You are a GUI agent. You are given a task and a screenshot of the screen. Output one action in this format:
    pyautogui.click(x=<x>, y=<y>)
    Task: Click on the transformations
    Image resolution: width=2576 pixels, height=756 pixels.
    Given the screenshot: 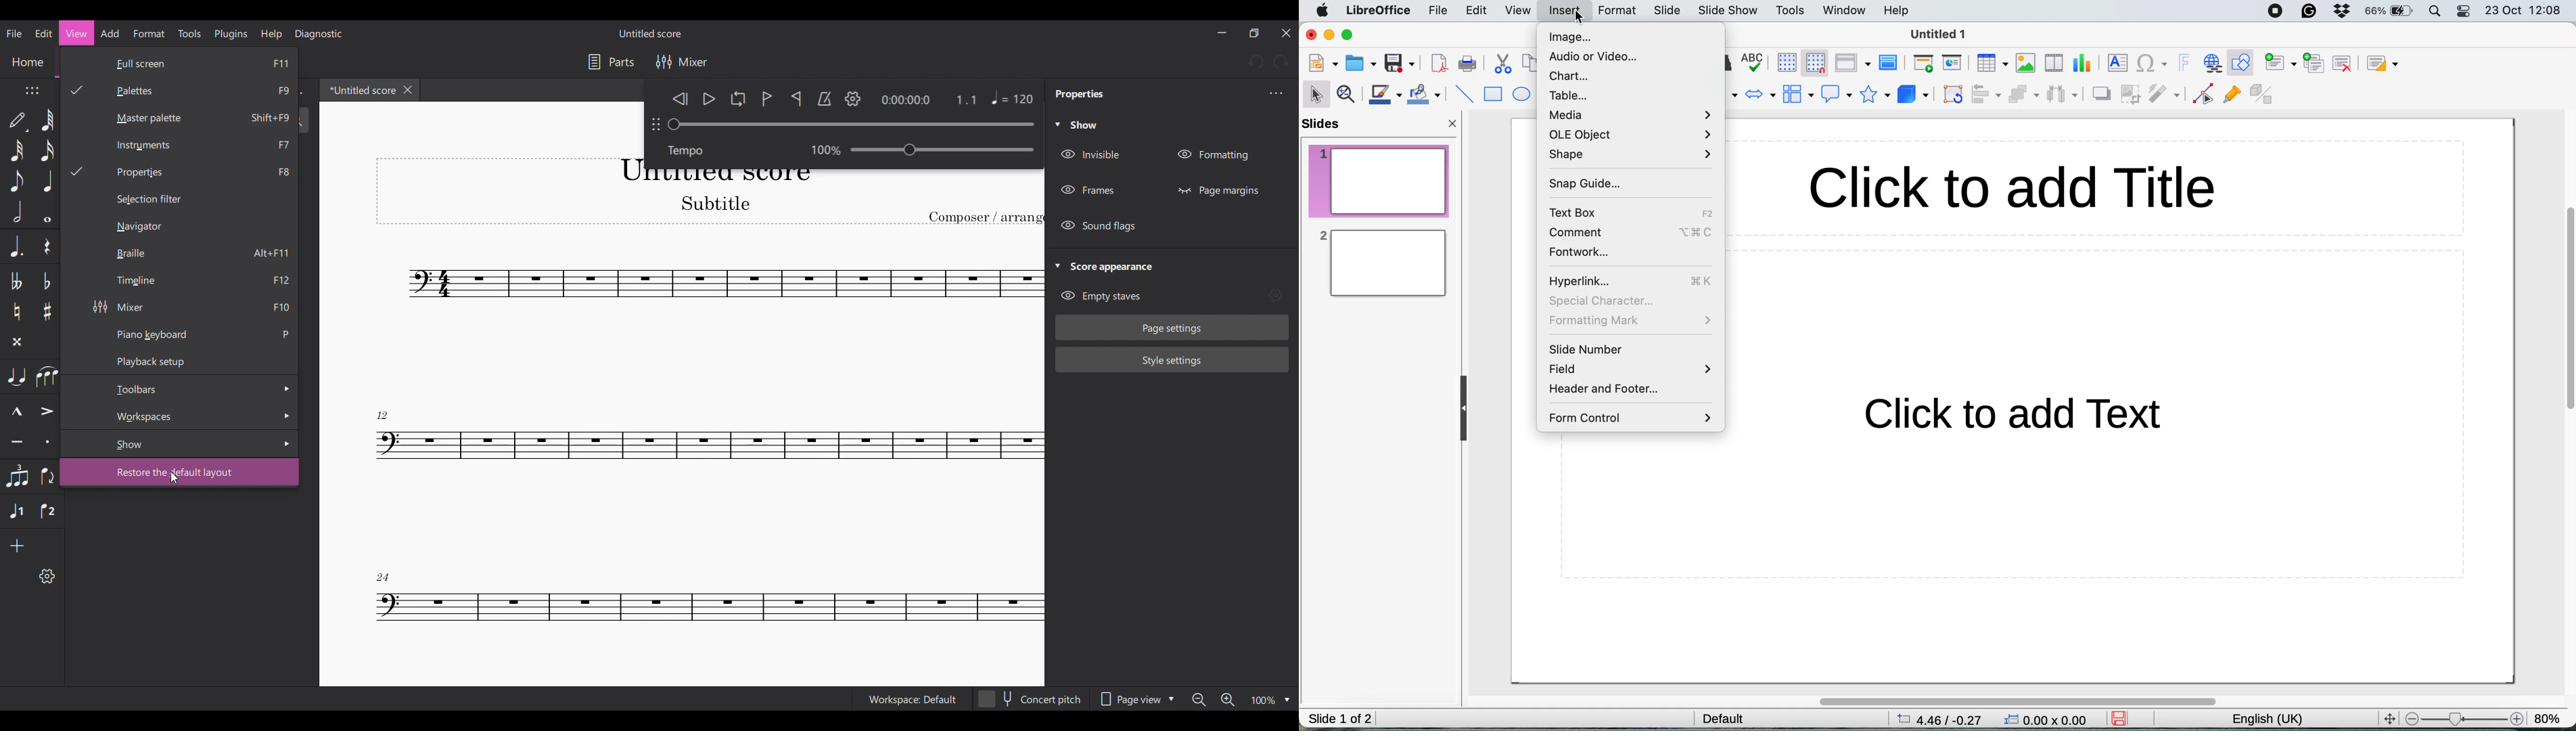 What is the action you would take?
    pyautogui.click(x=1954, y=96)
    